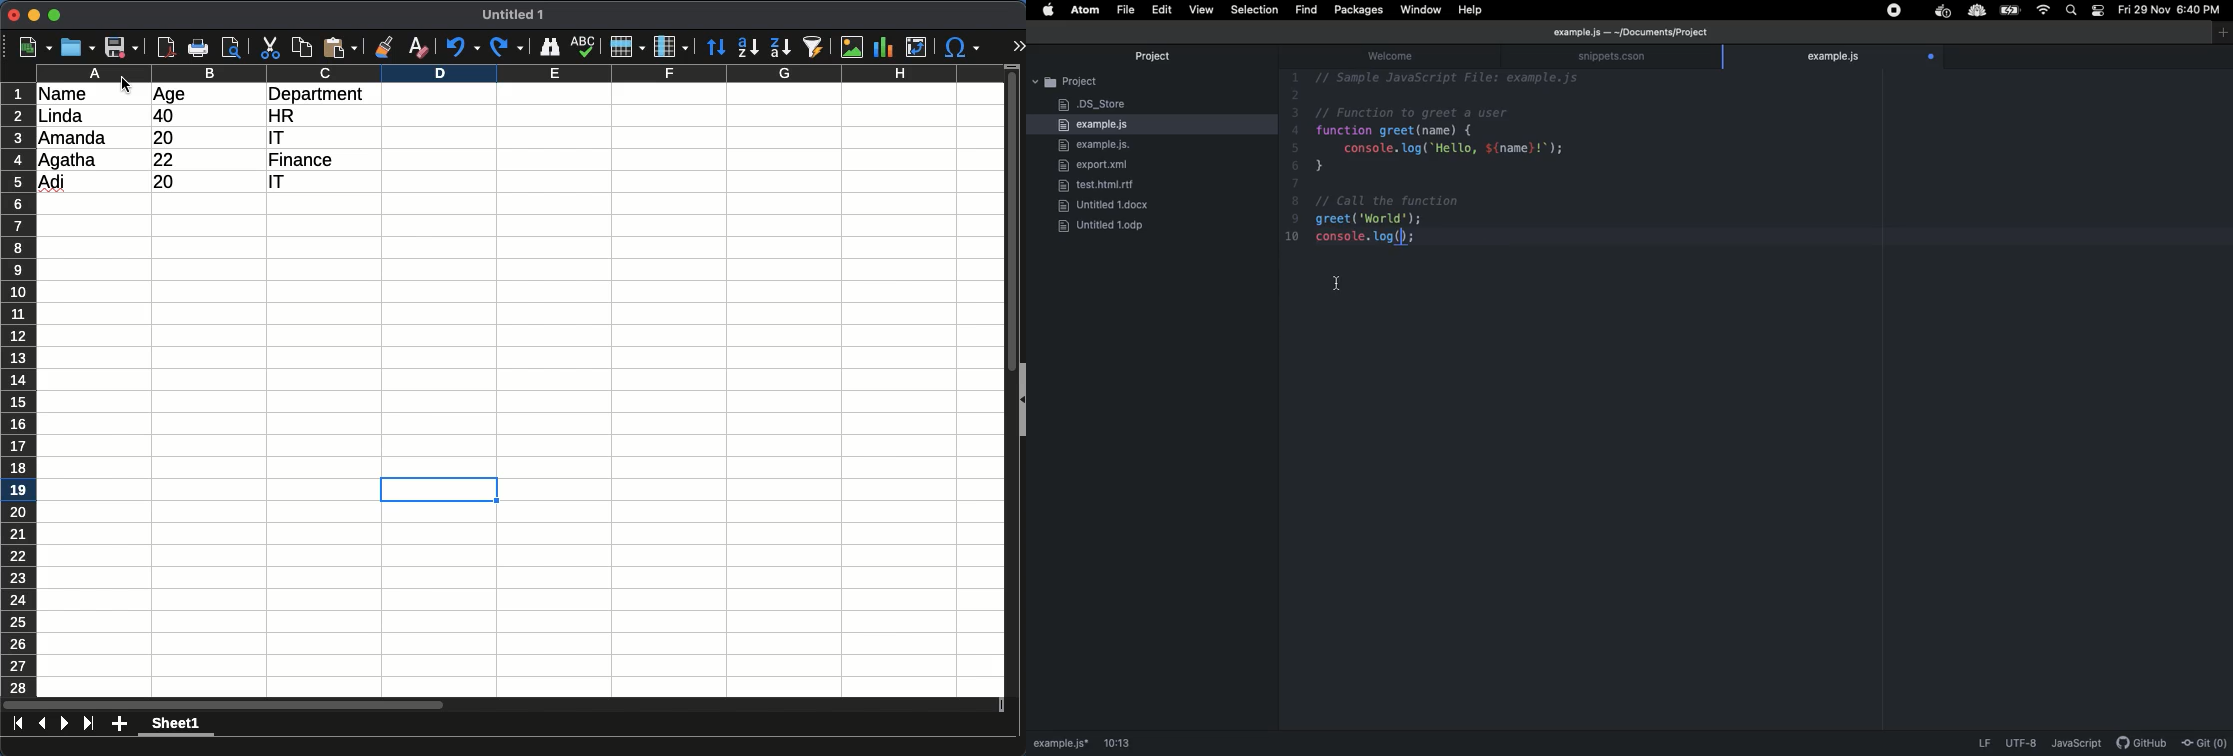 The height and width of the screenshot is (756, 2240). What do you see at coordinates (53, 183) in the screenshot?
I see `adi` at bounding box center [53, 183].